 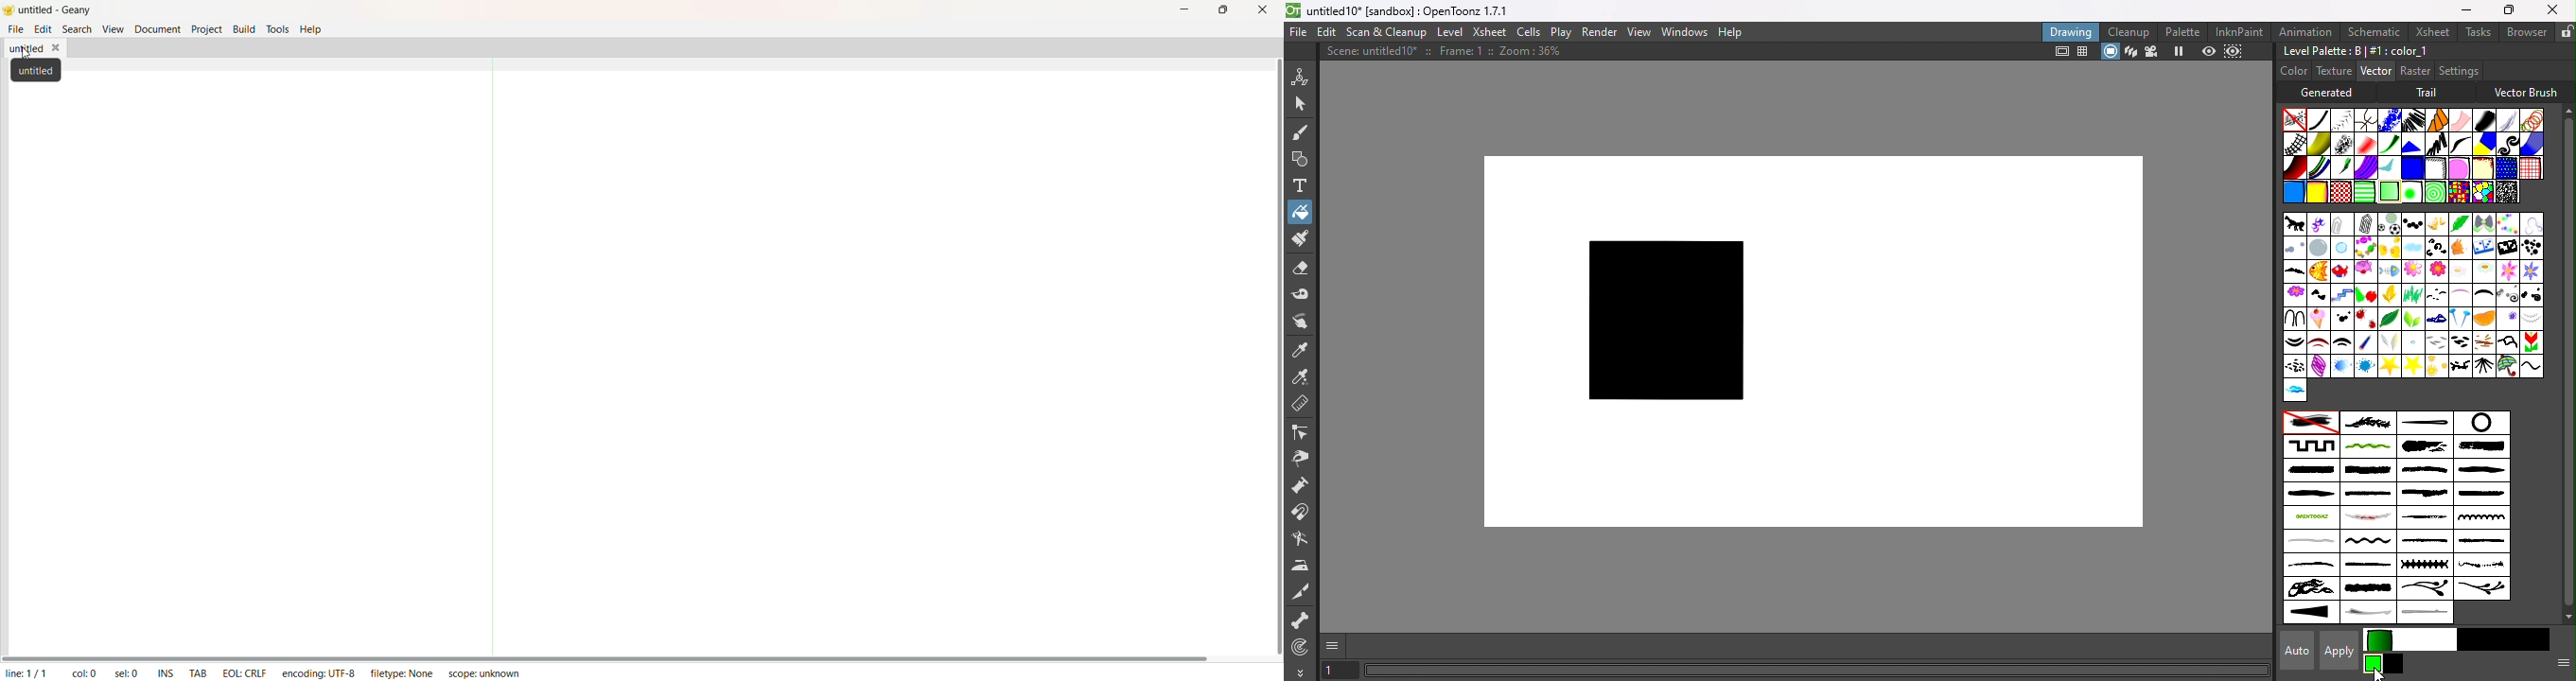 What do you see at coordinates (2341, 192) in the screenshot?
I see `Chessboard` at bounding box center [2341, 192].